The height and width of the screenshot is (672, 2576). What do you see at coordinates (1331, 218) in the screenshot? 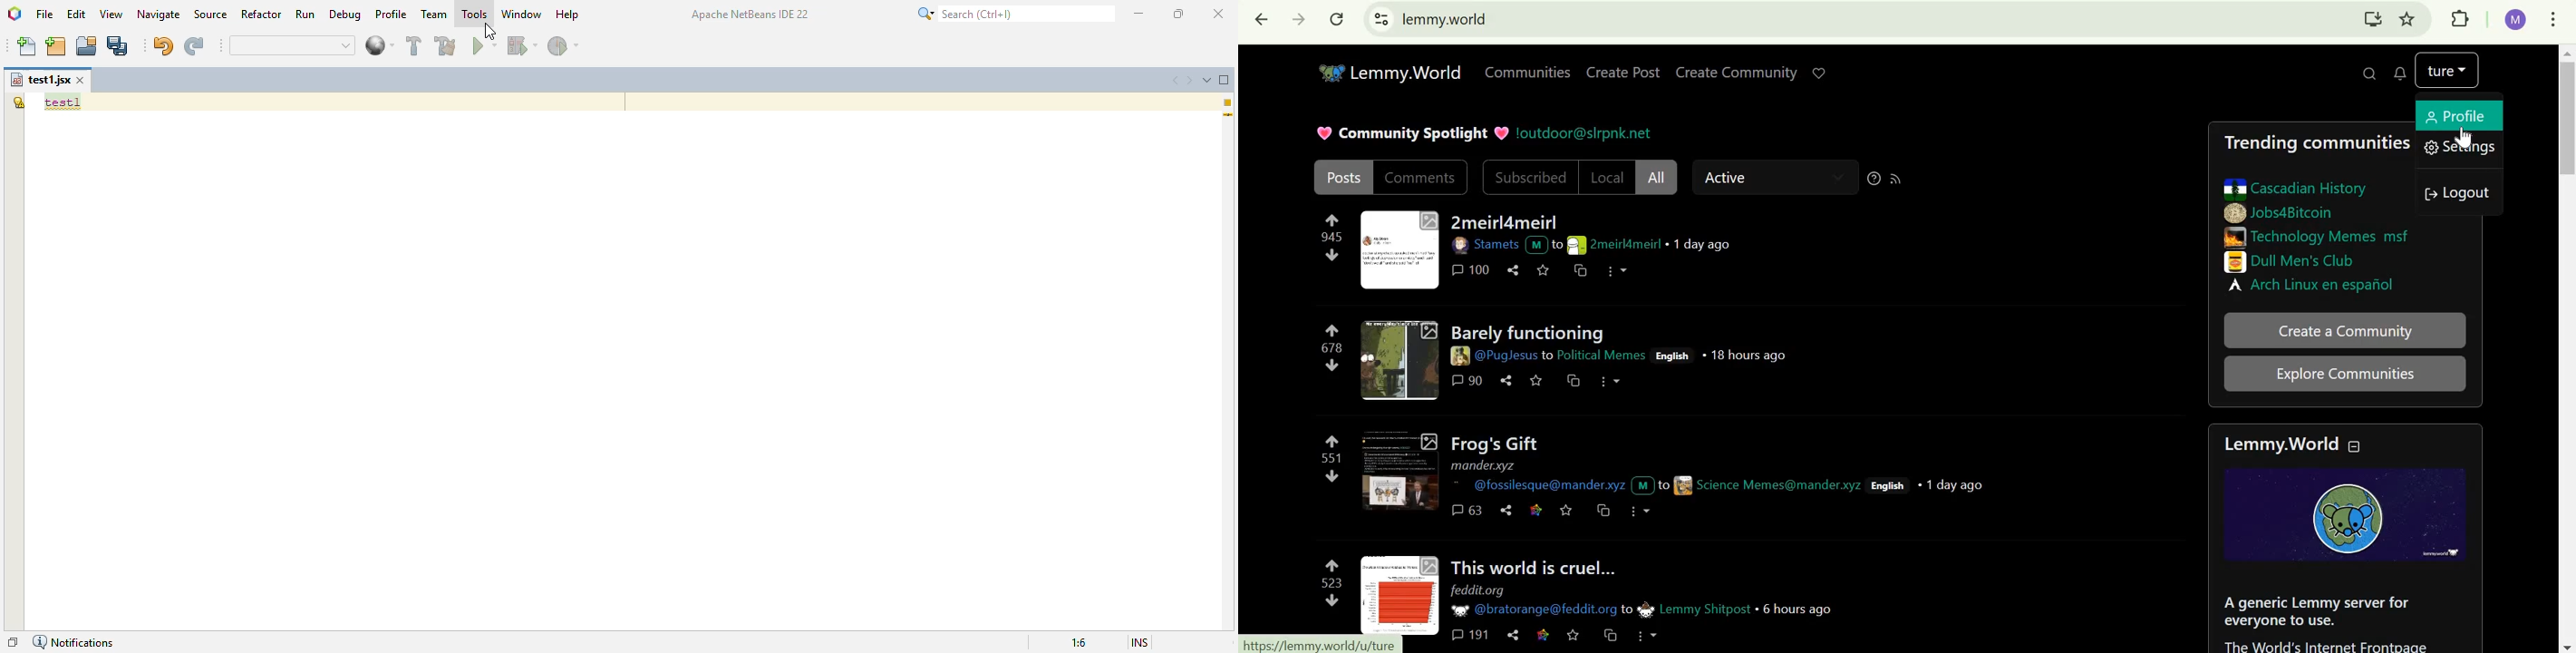
I see `Upvote` at bounding box center [1331, 218].